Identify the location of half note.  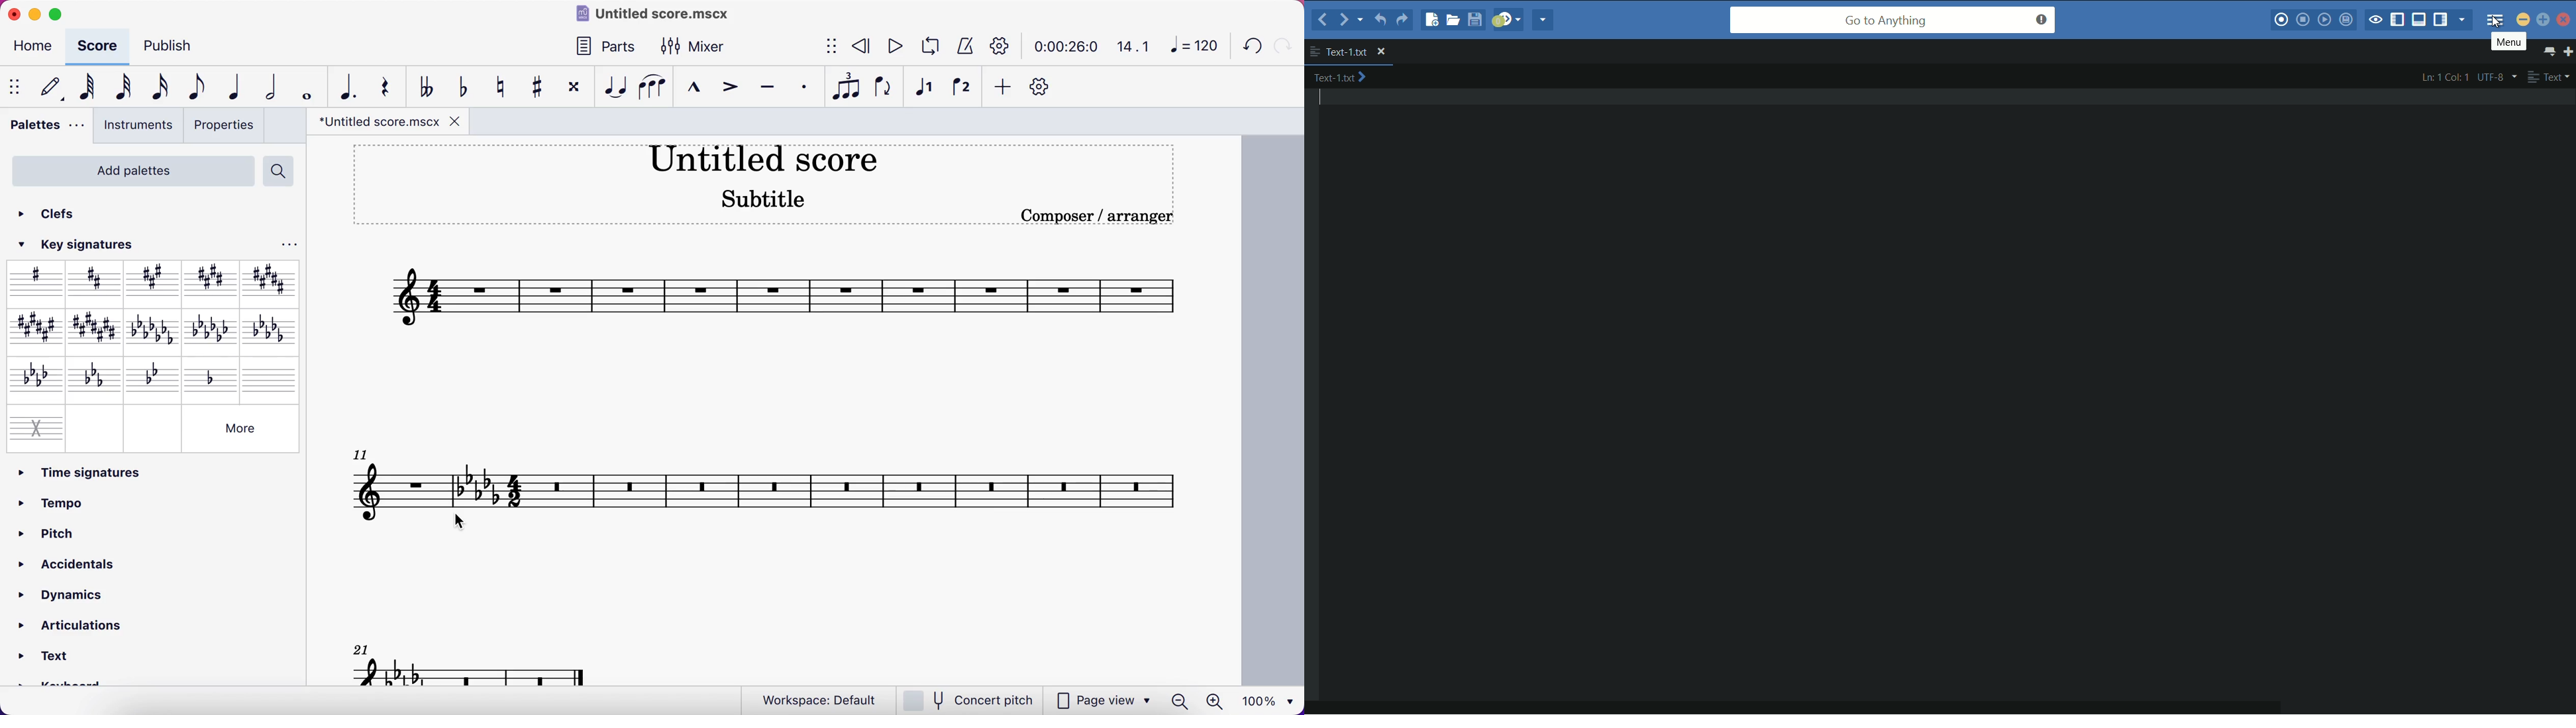
(274, 85).